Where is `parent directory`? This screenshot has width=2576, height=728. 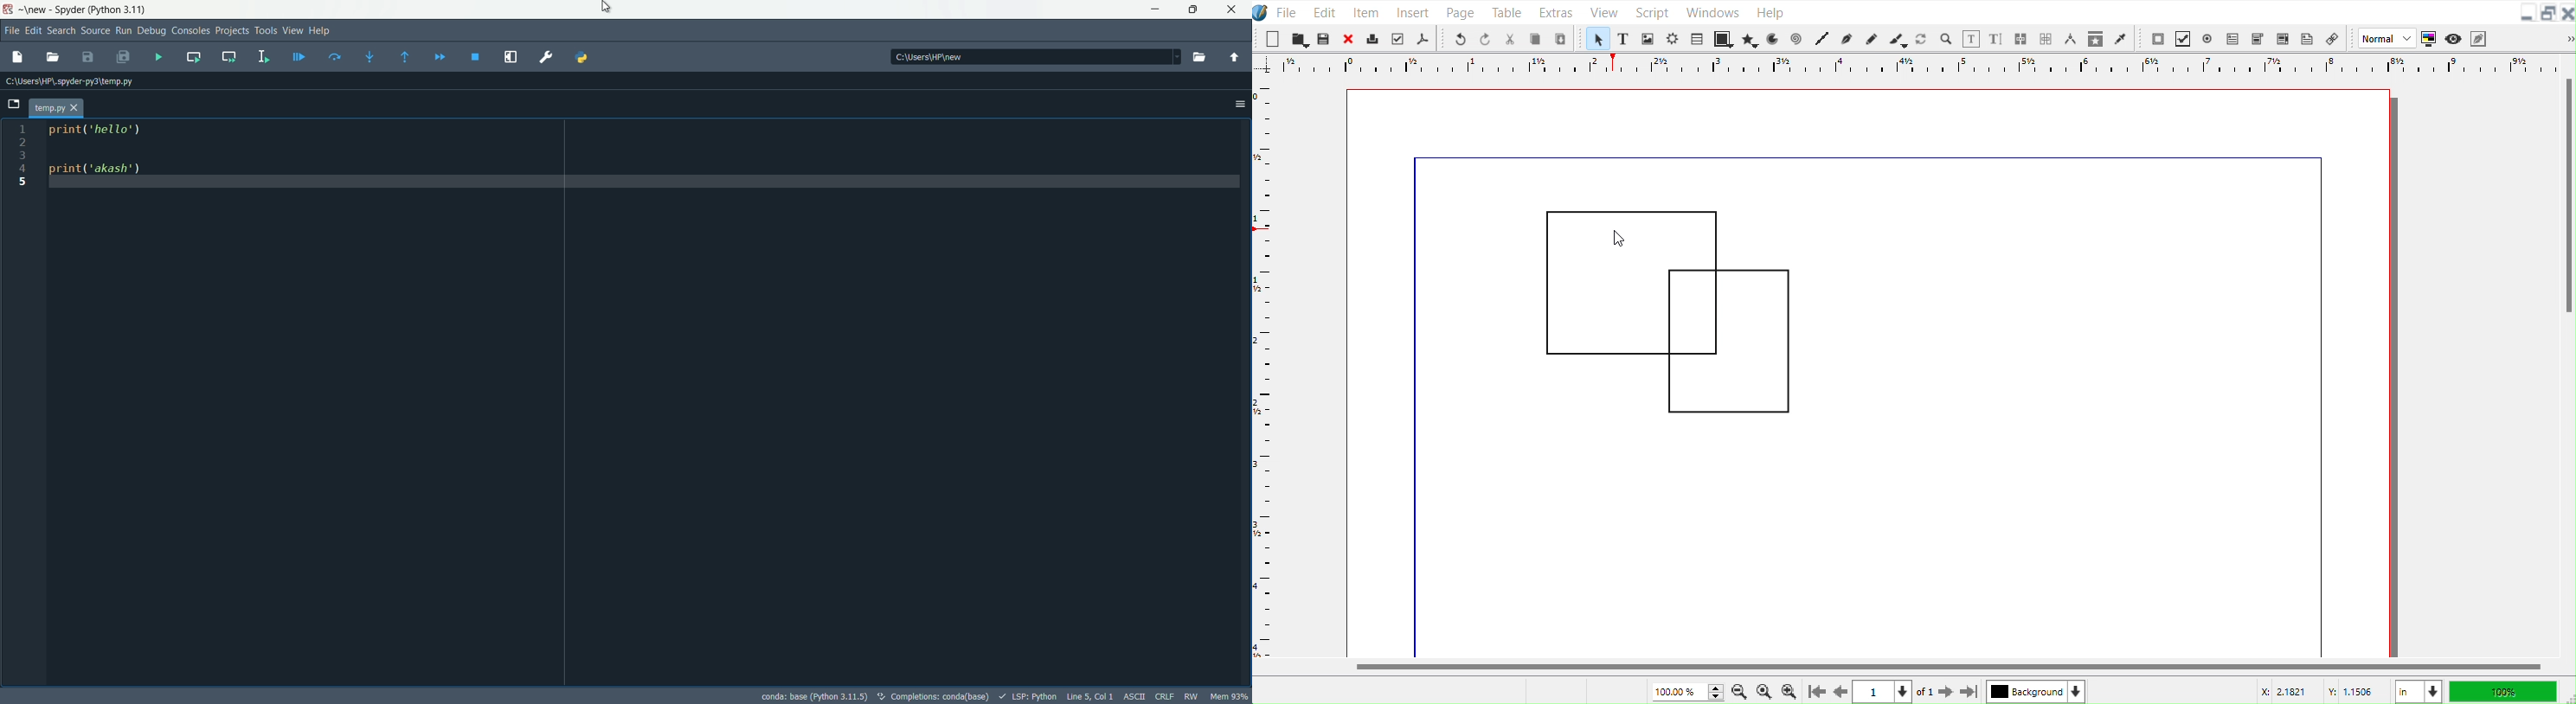 parent directory is located at coordinates (1234, 58).